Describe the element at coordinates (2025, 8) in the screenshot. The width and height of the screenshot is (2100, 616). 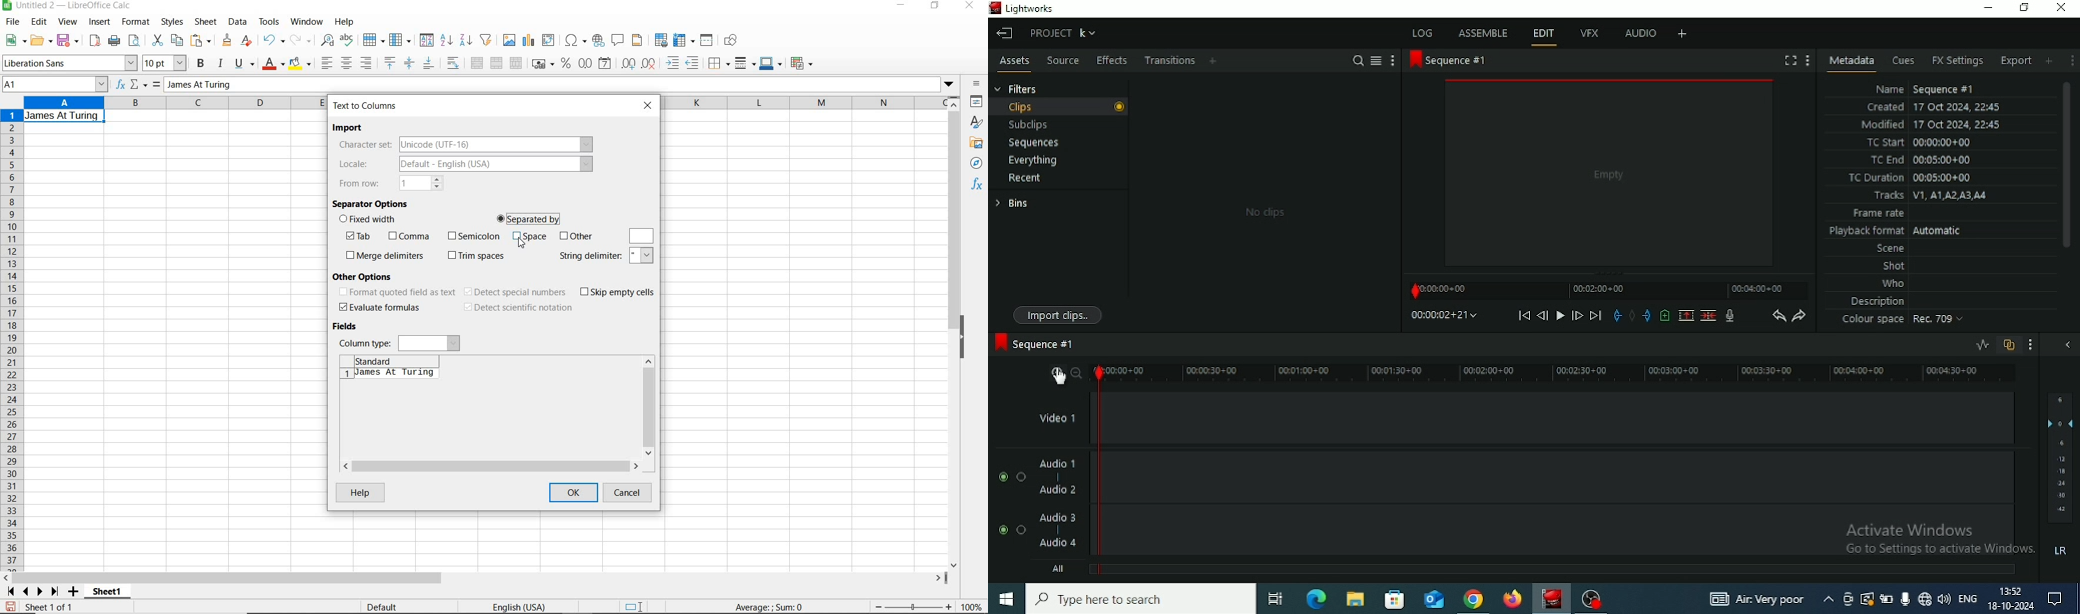
I see `Restore Down` at that location.